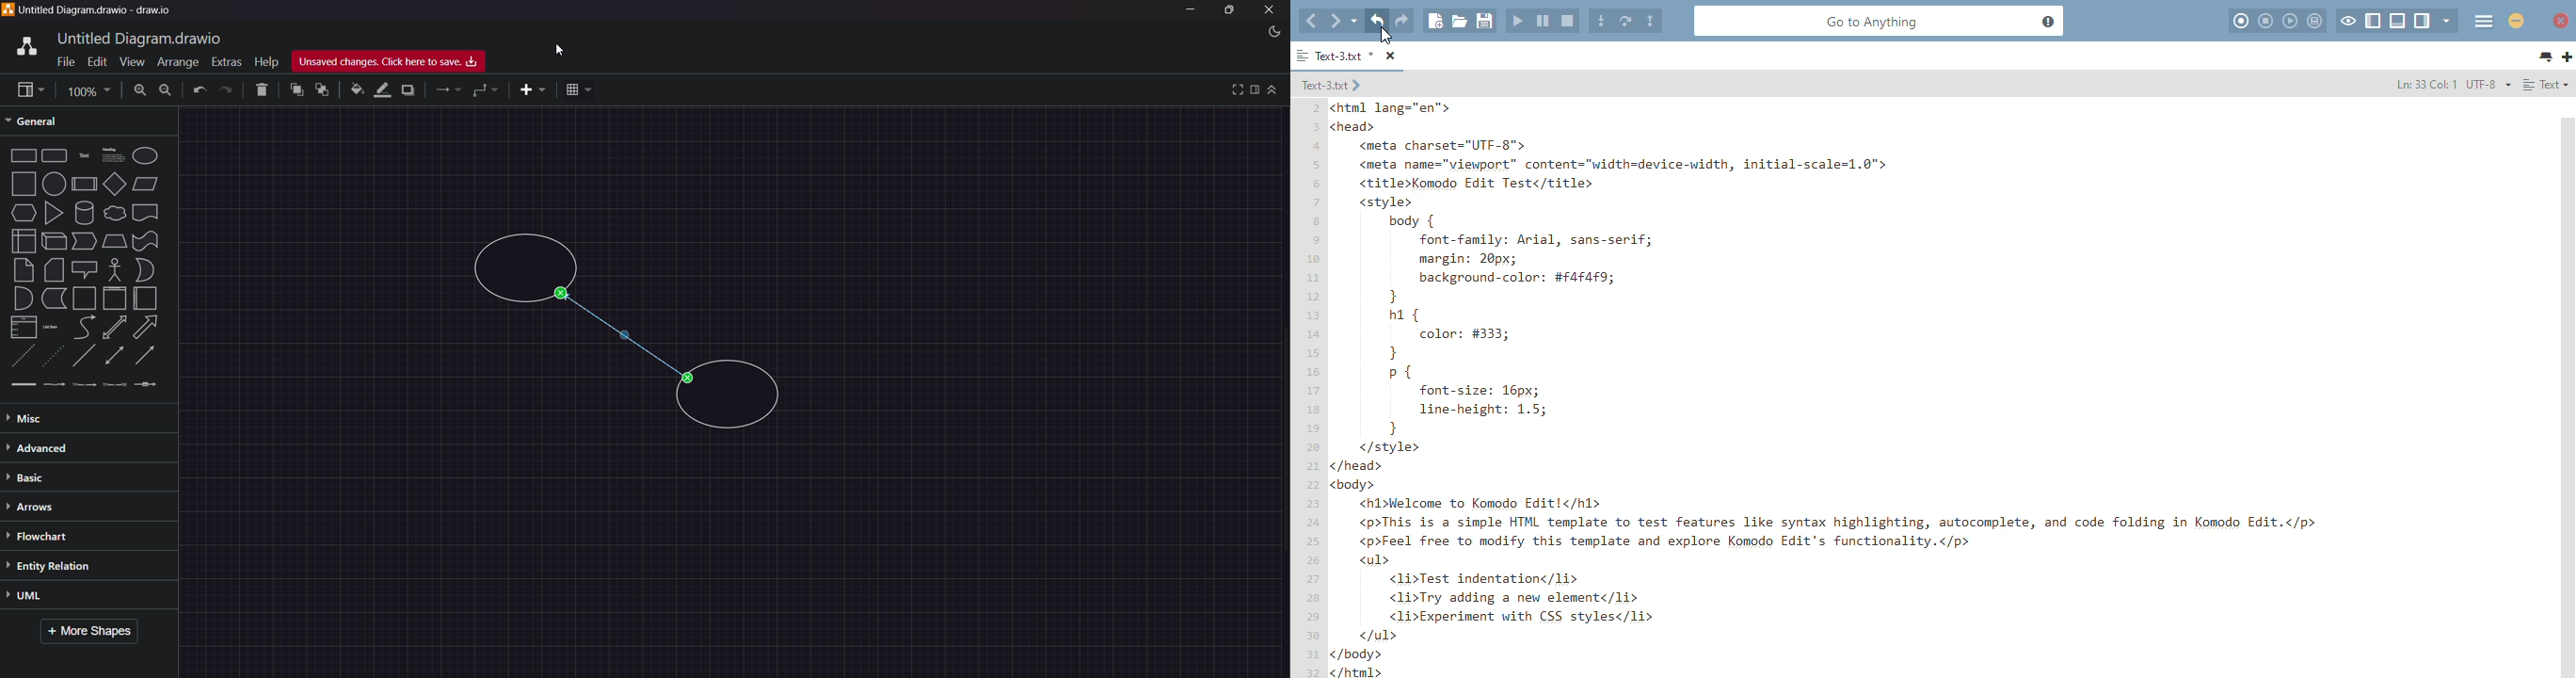 The image size is (2576, 700). Describe the element at coordinates (166, 91) in the screenshot. I see `Zoom Out` at that location.